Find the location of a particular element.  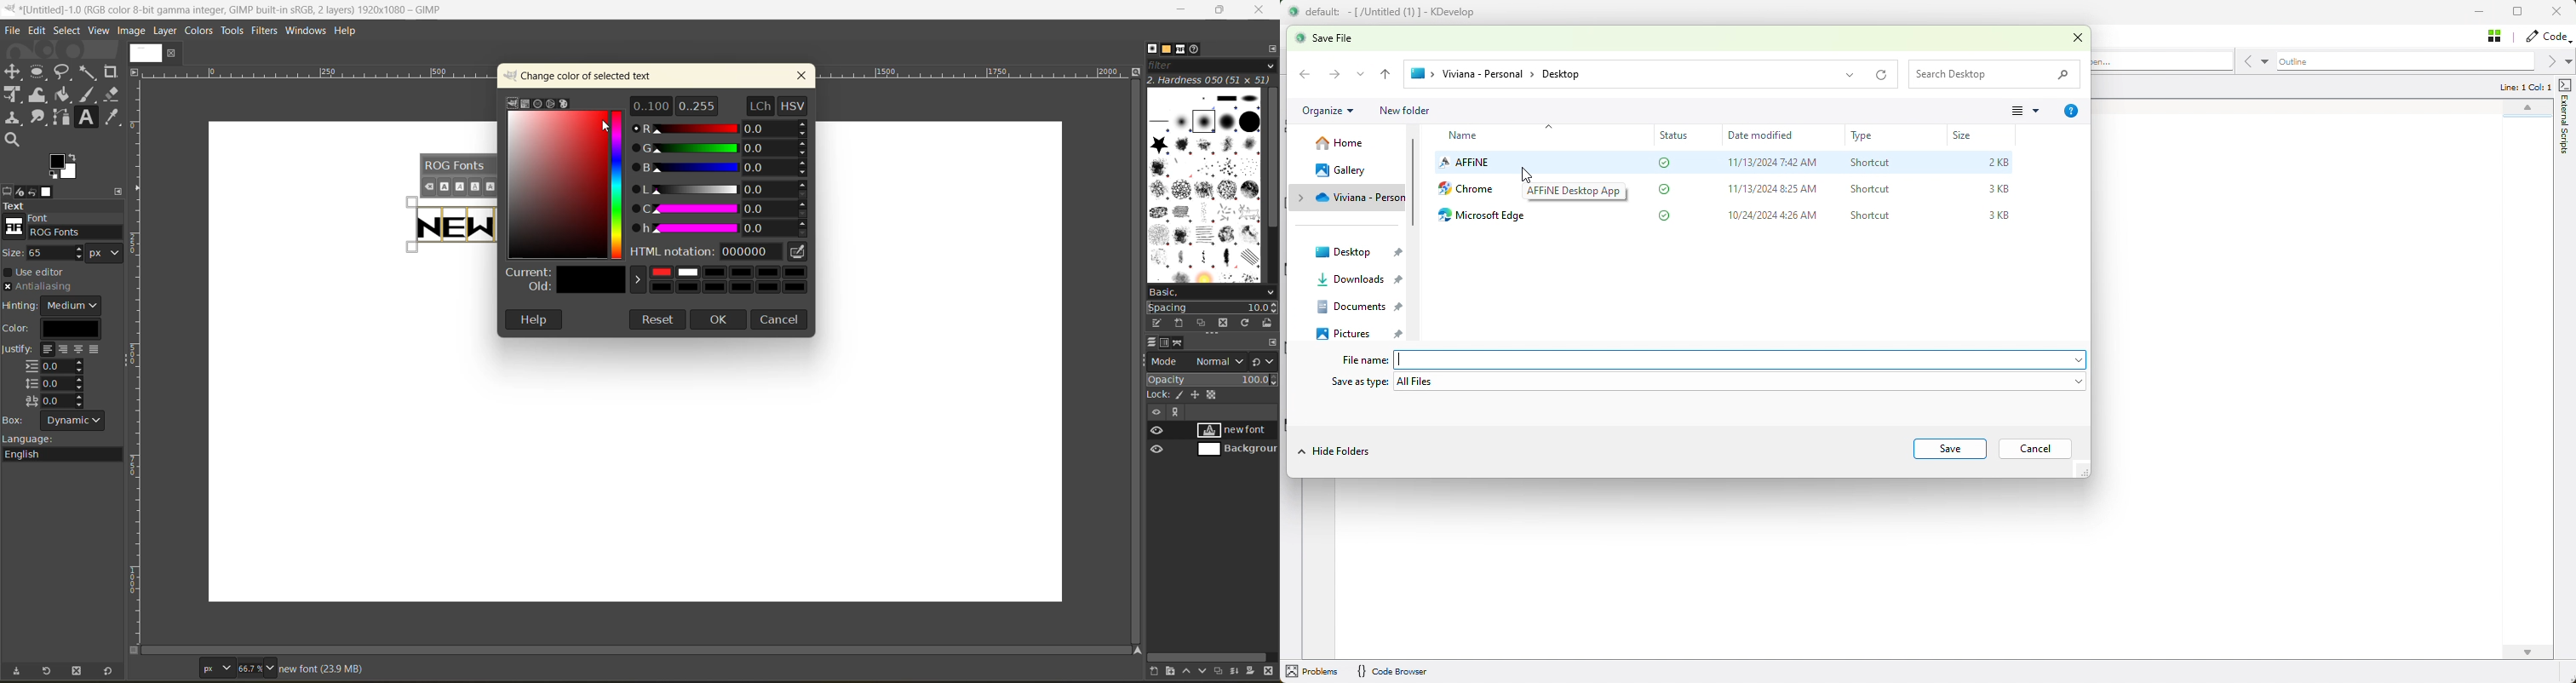

11/13/2024 8:25 AM is located at coordinates (1771, 188).